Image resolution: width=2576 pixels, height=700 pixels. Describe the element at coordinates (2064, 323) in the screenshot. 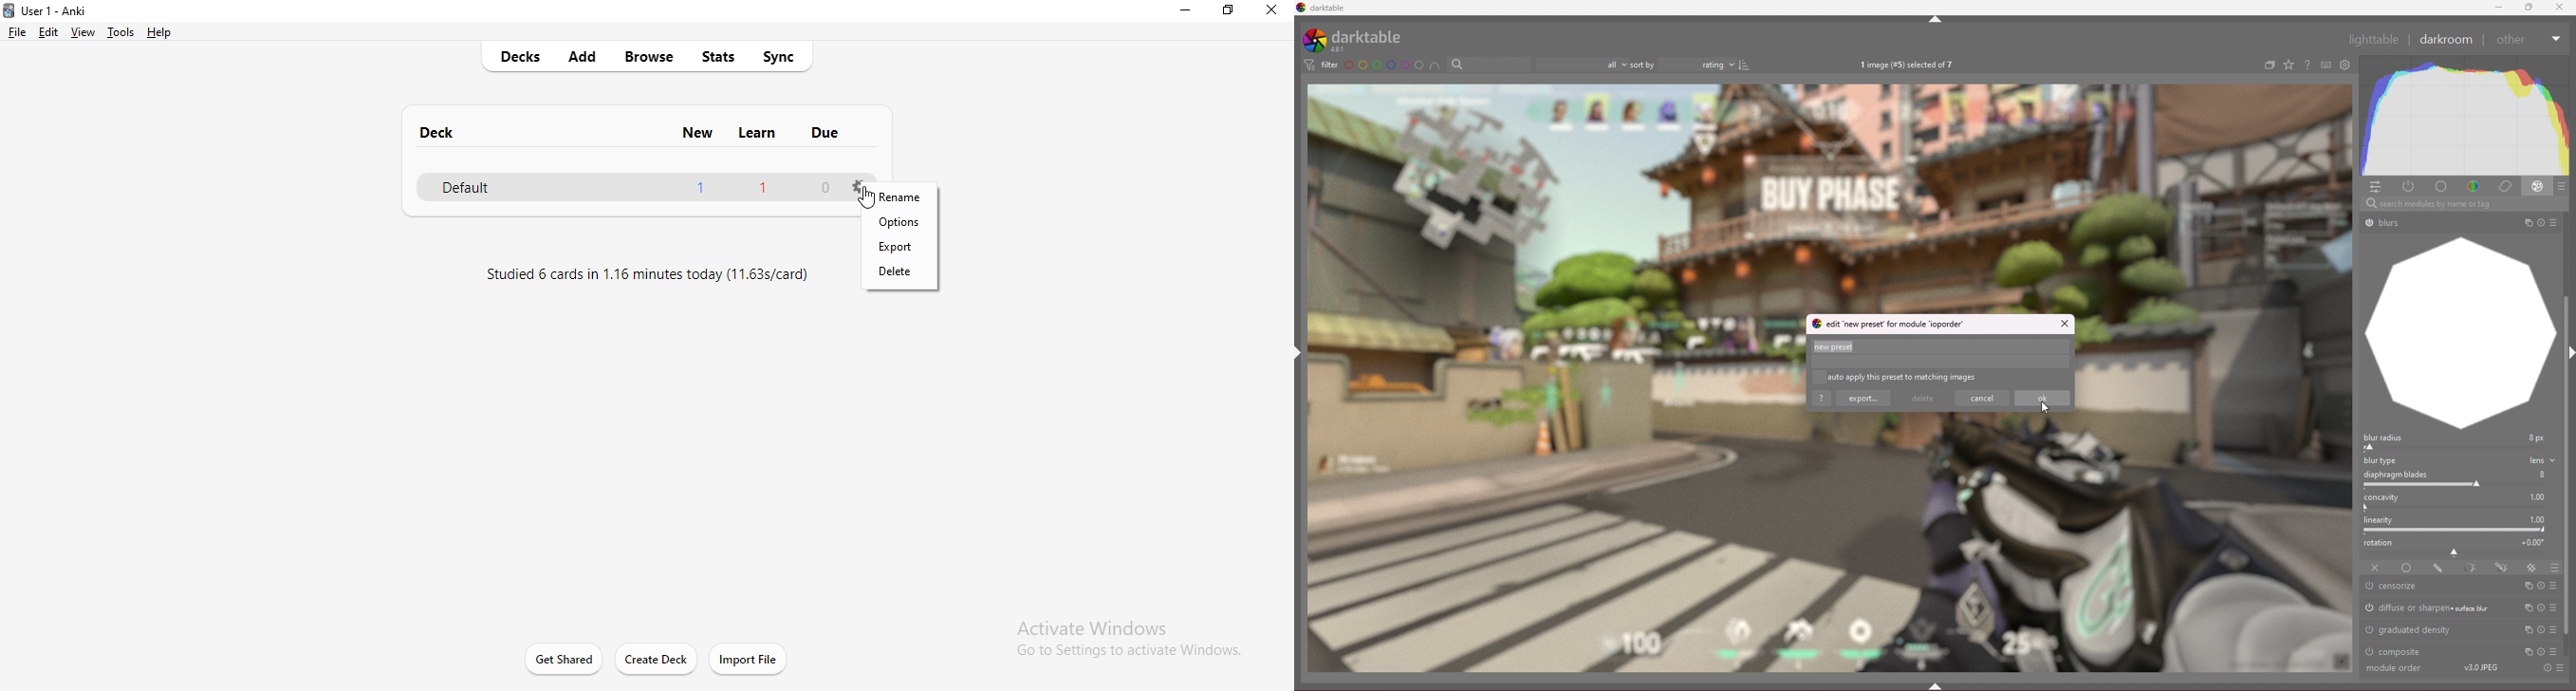

I see `close` at that location.